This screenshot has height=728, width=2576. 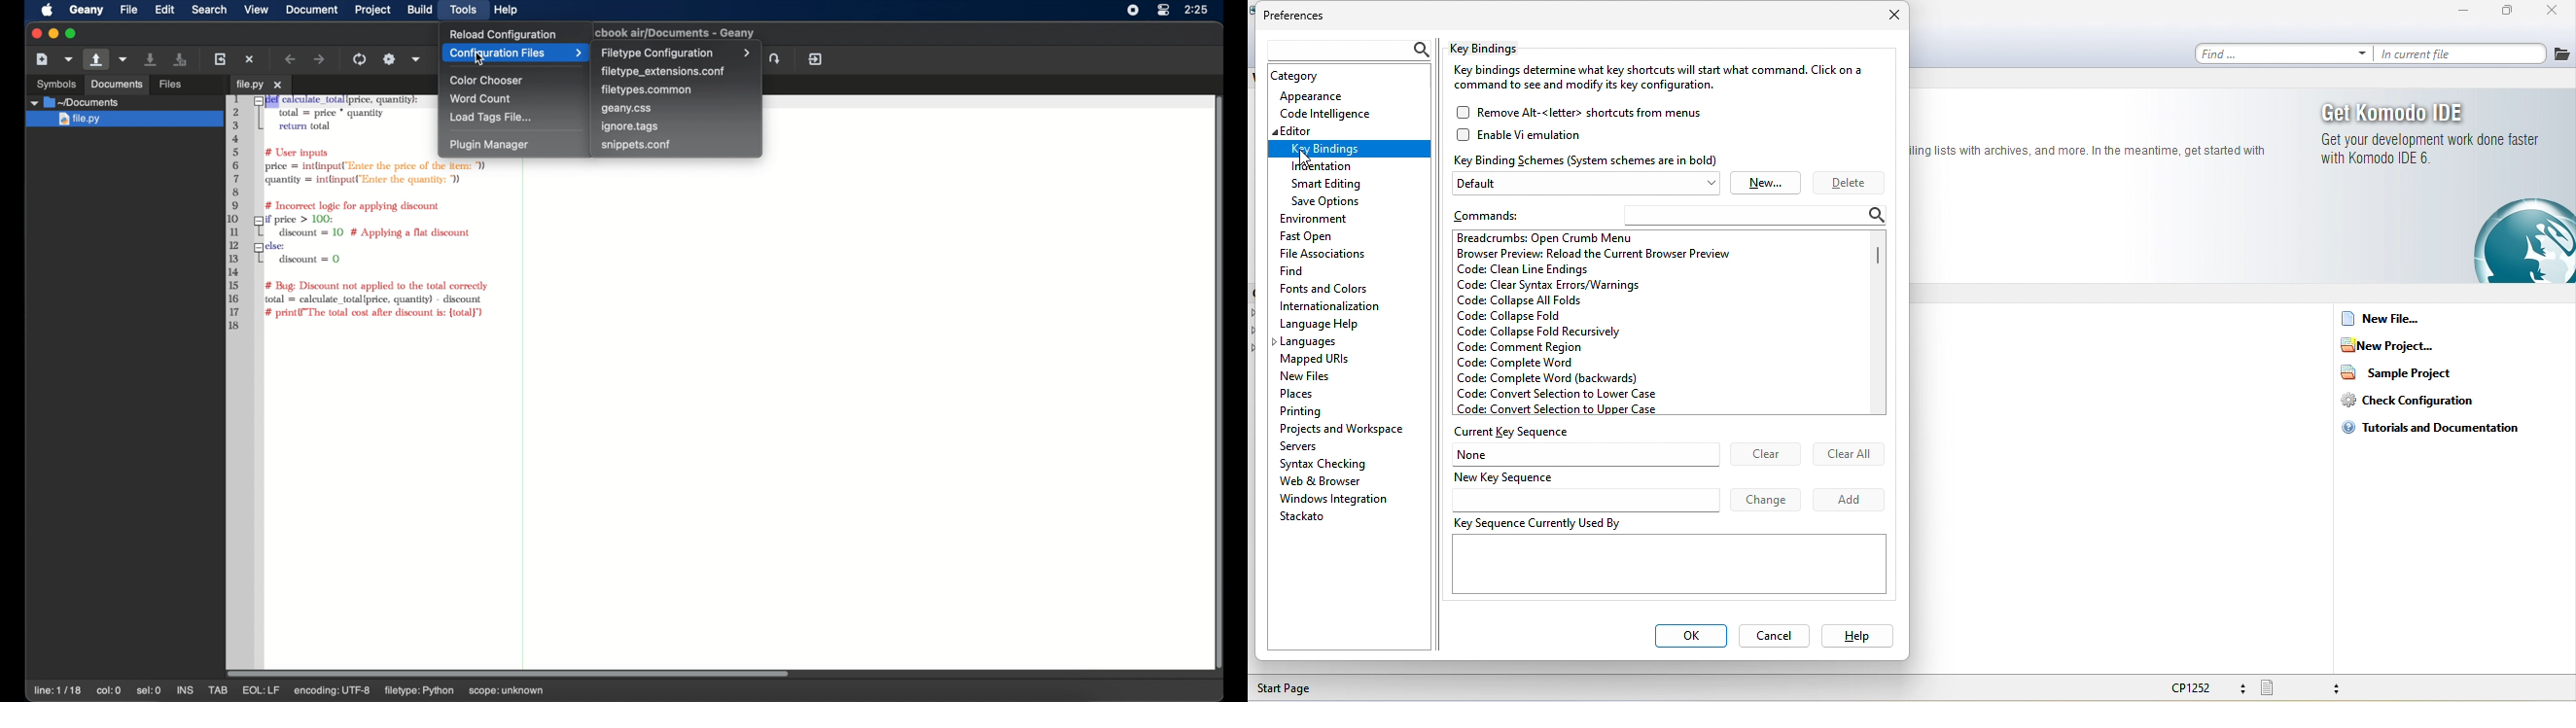 I want to click on close, so click(x=34, y=34).